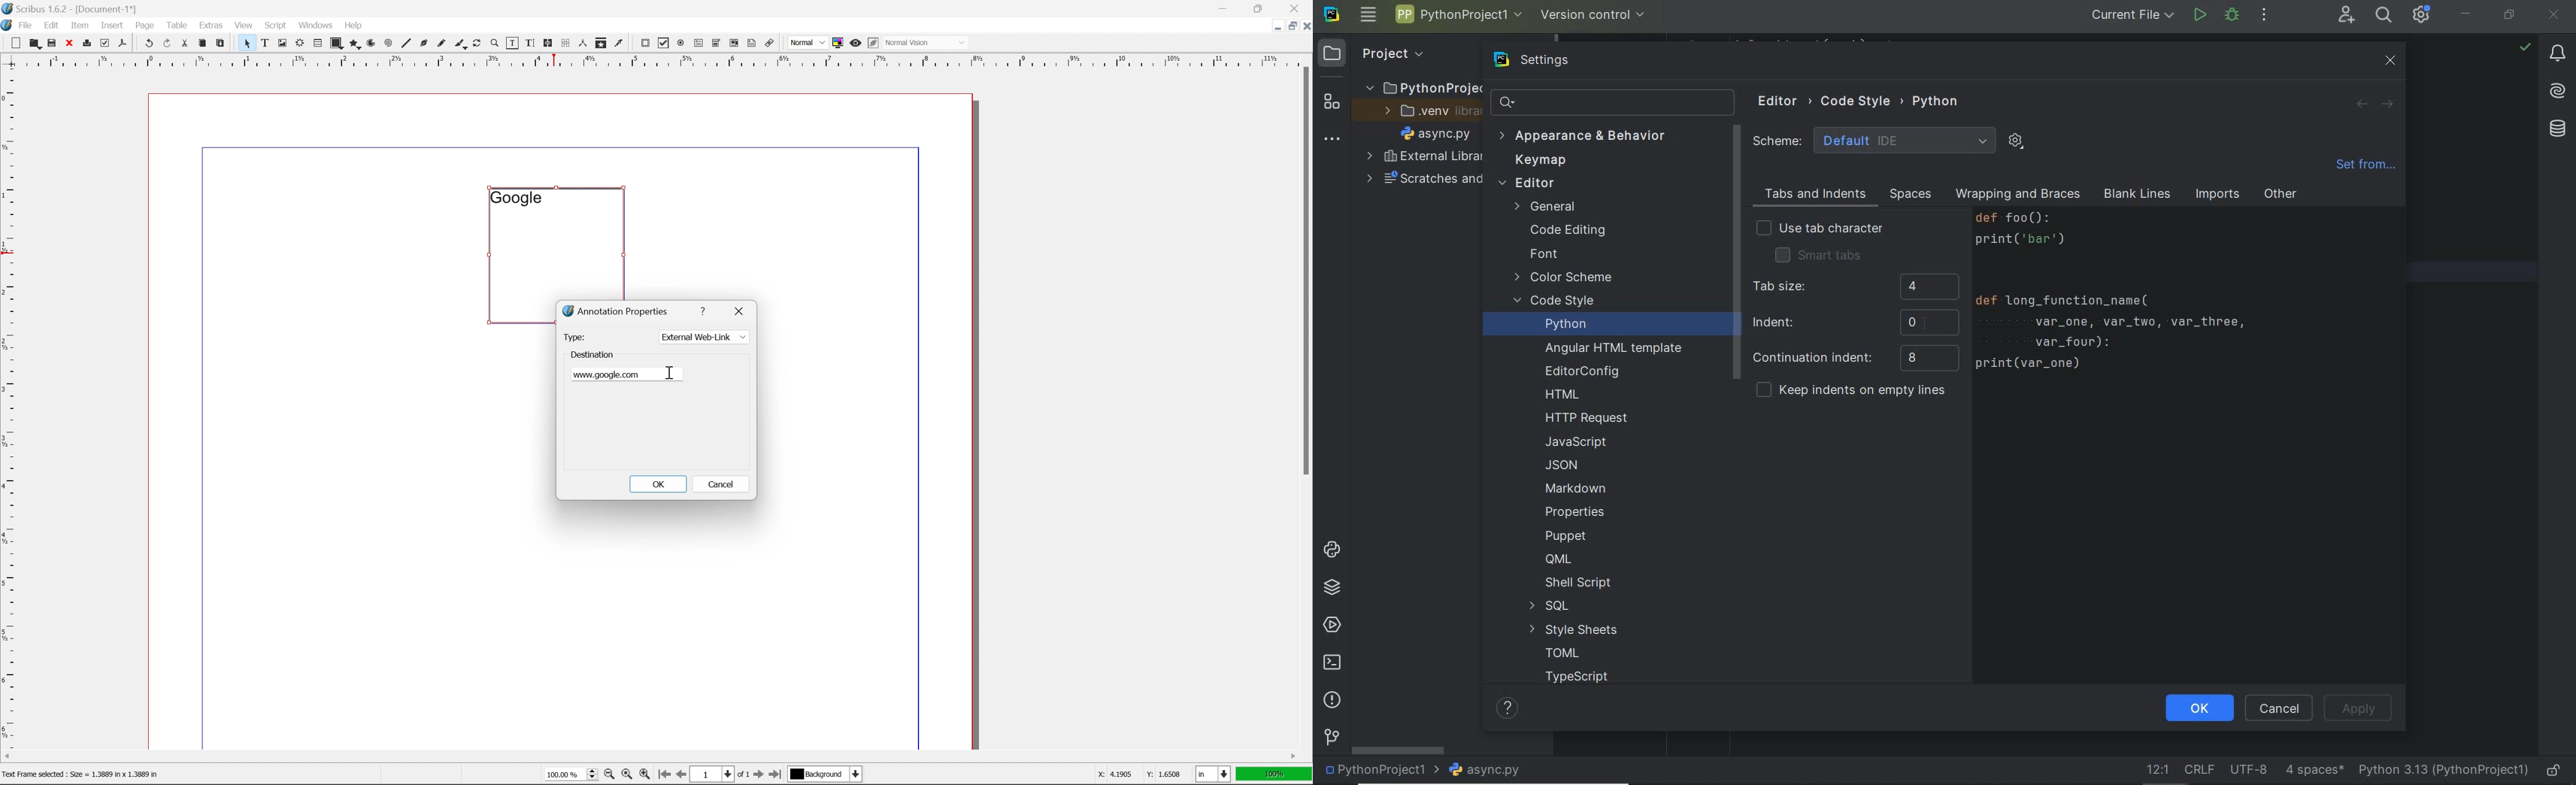 This screenshot has width=2576, height=812. Describe the element at coordinates (70, 43) in the screenshot. I see `close` at that location.